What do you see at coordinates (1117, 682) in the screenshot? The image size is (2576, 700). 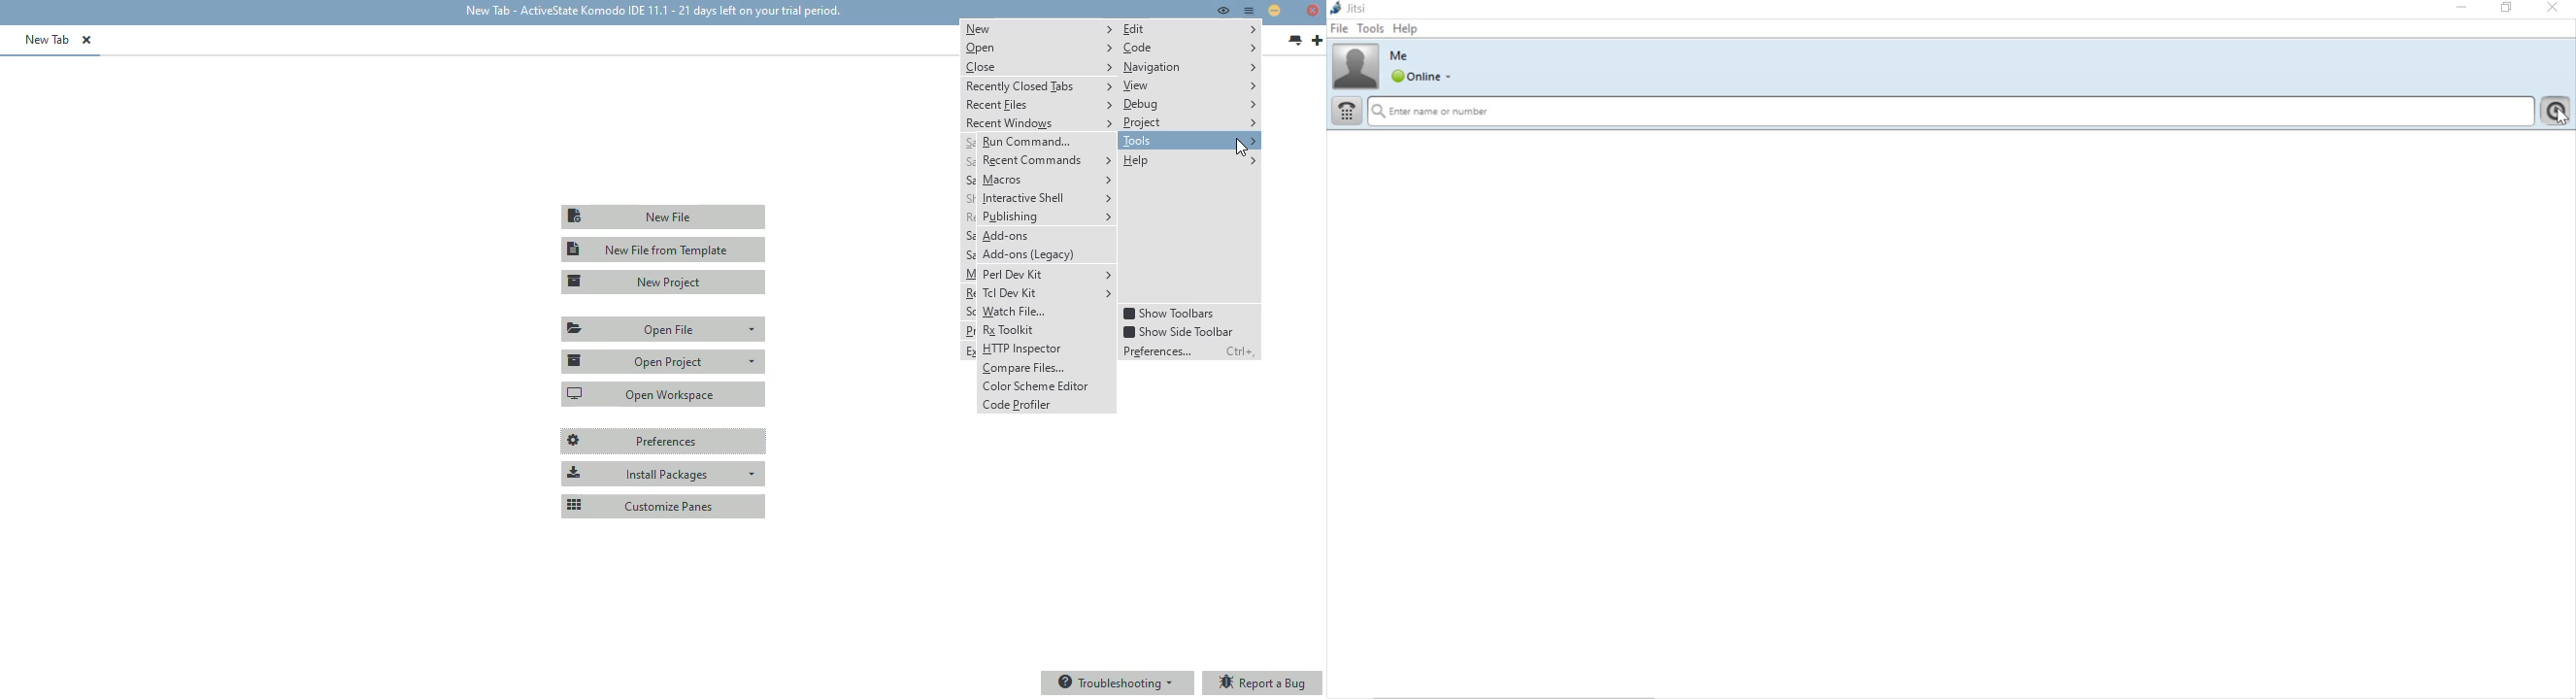 I see `troubleshooting` at bounding box center [1117, 682].